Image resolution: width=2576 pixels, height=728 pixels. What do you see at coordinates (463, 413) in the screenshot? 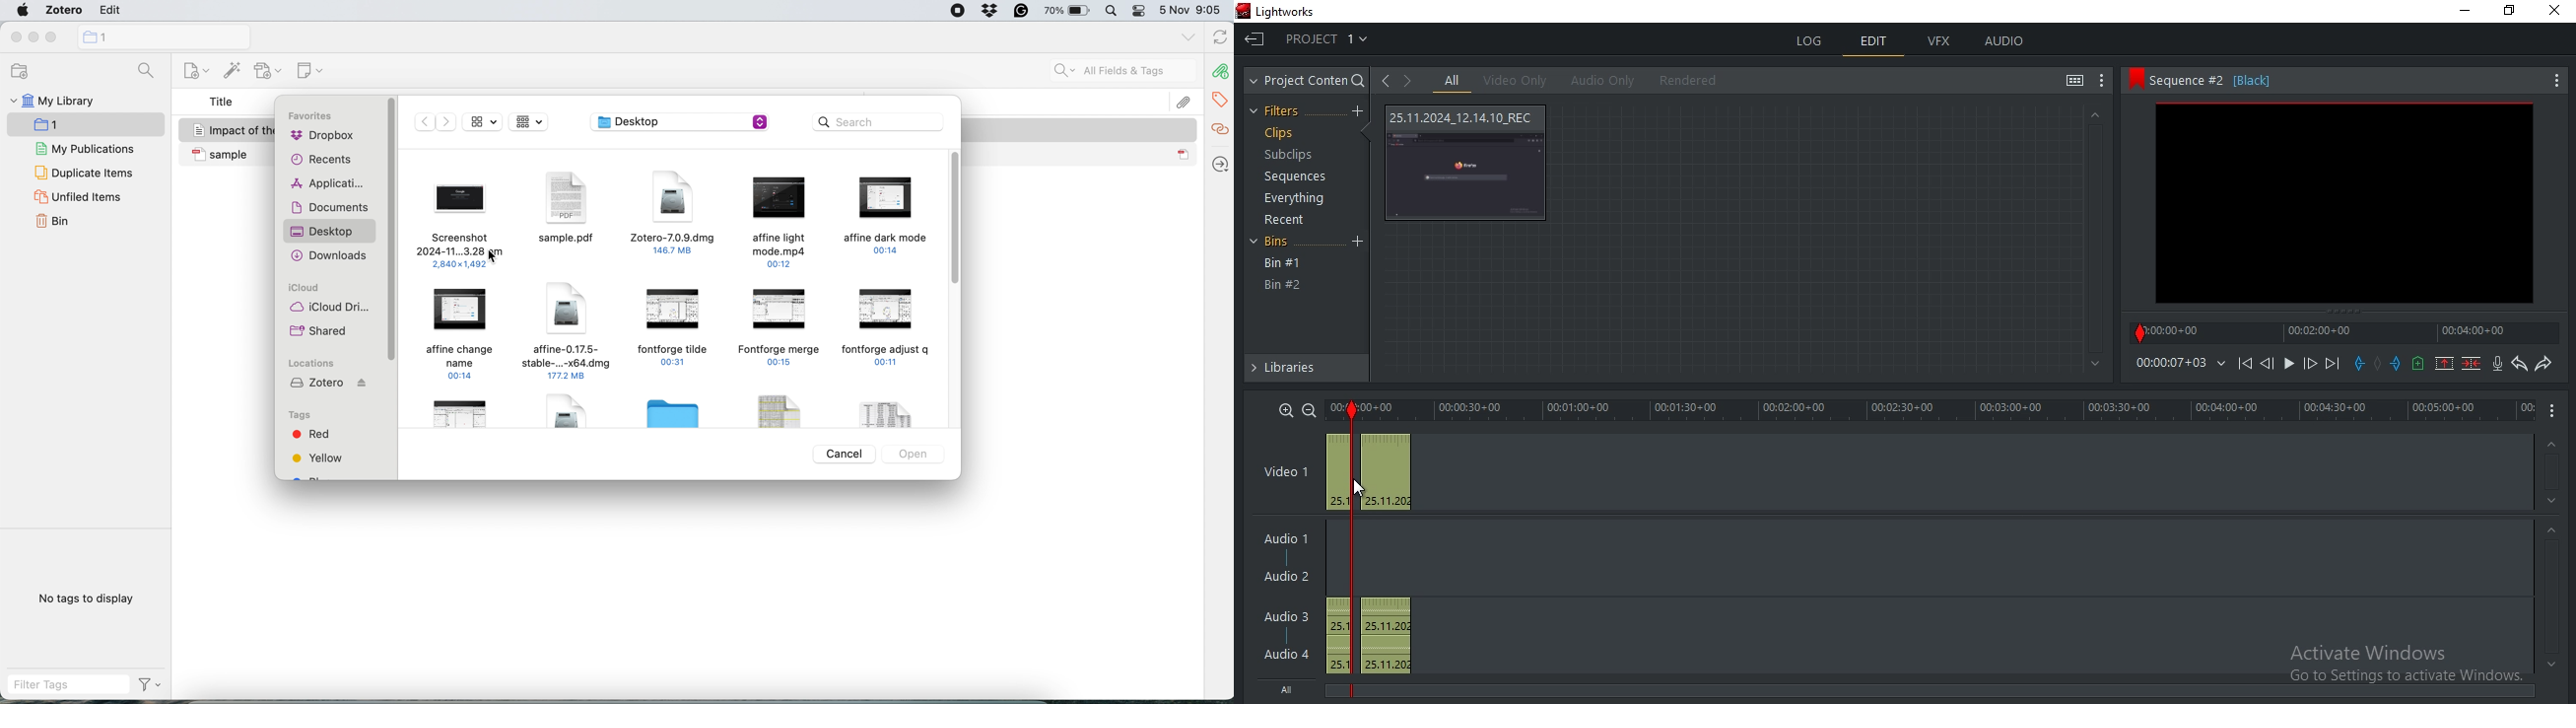
I see `file` at bounding box center [463, 413].